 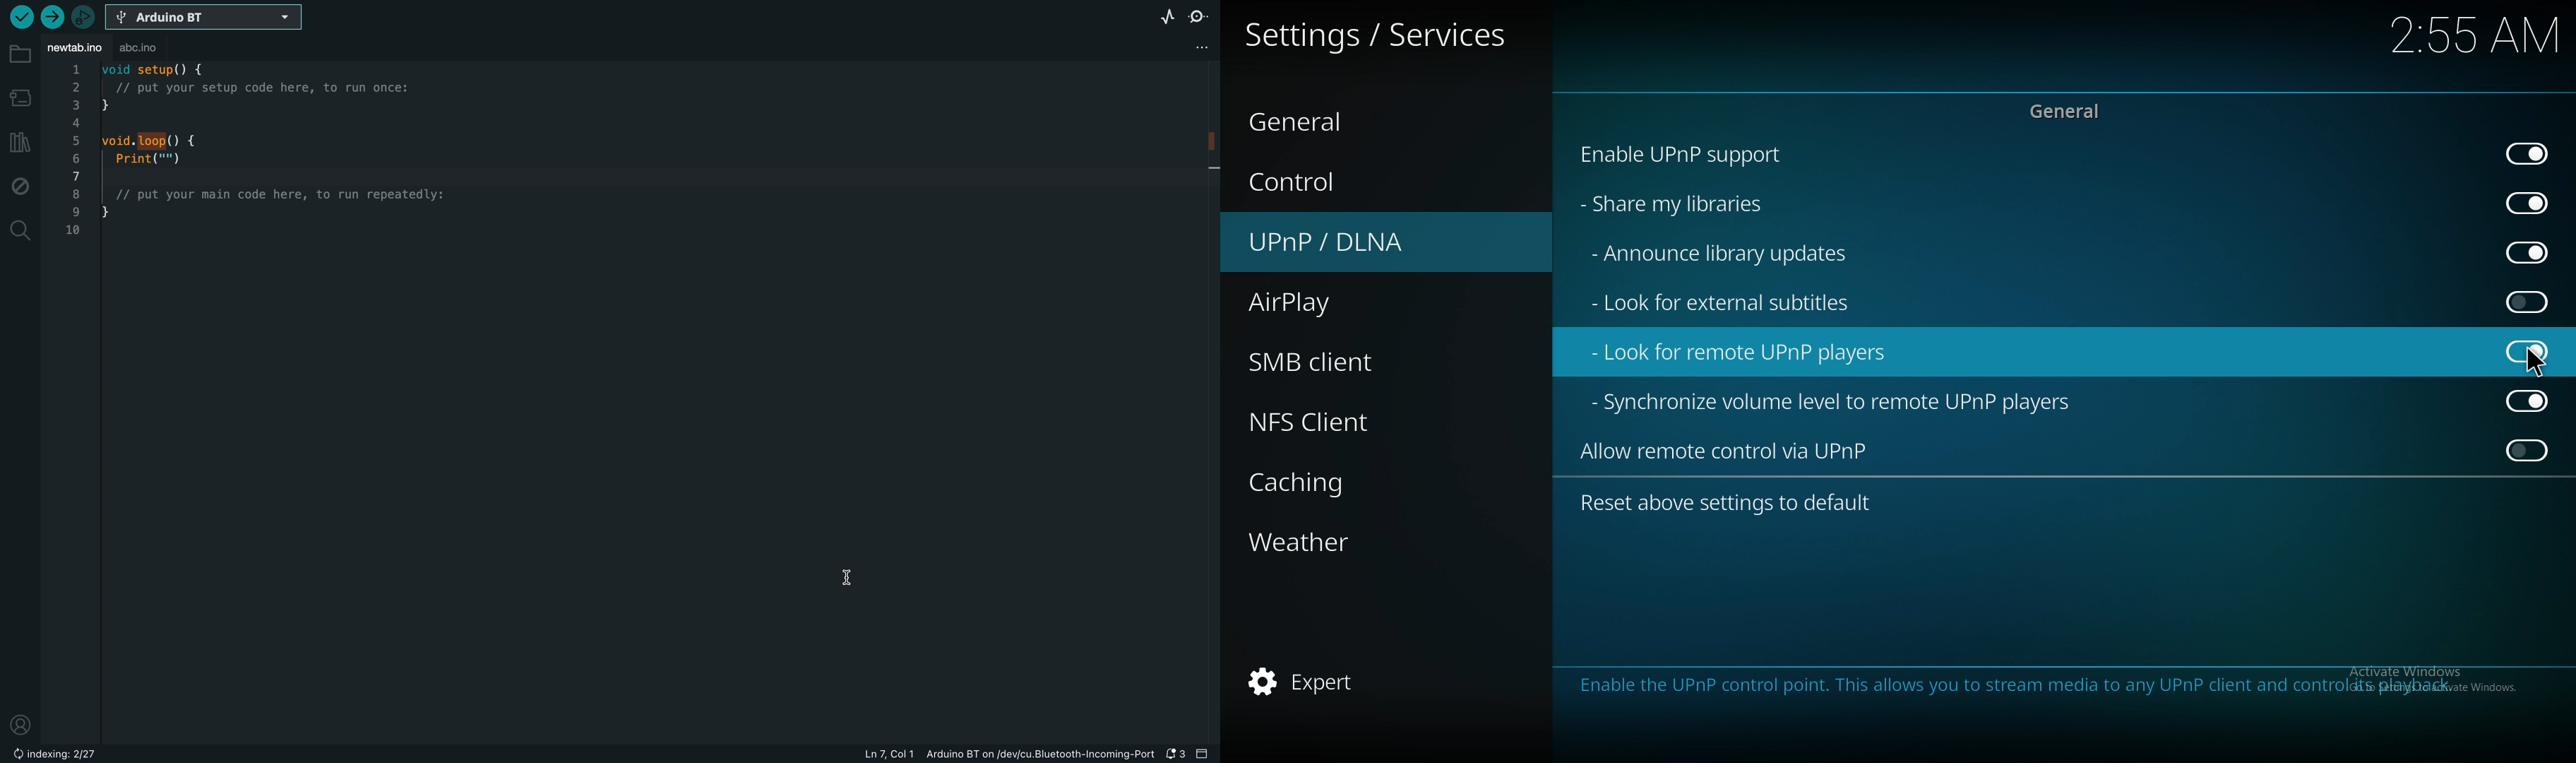 I want to click on reset, so click(x=1737, y=503).